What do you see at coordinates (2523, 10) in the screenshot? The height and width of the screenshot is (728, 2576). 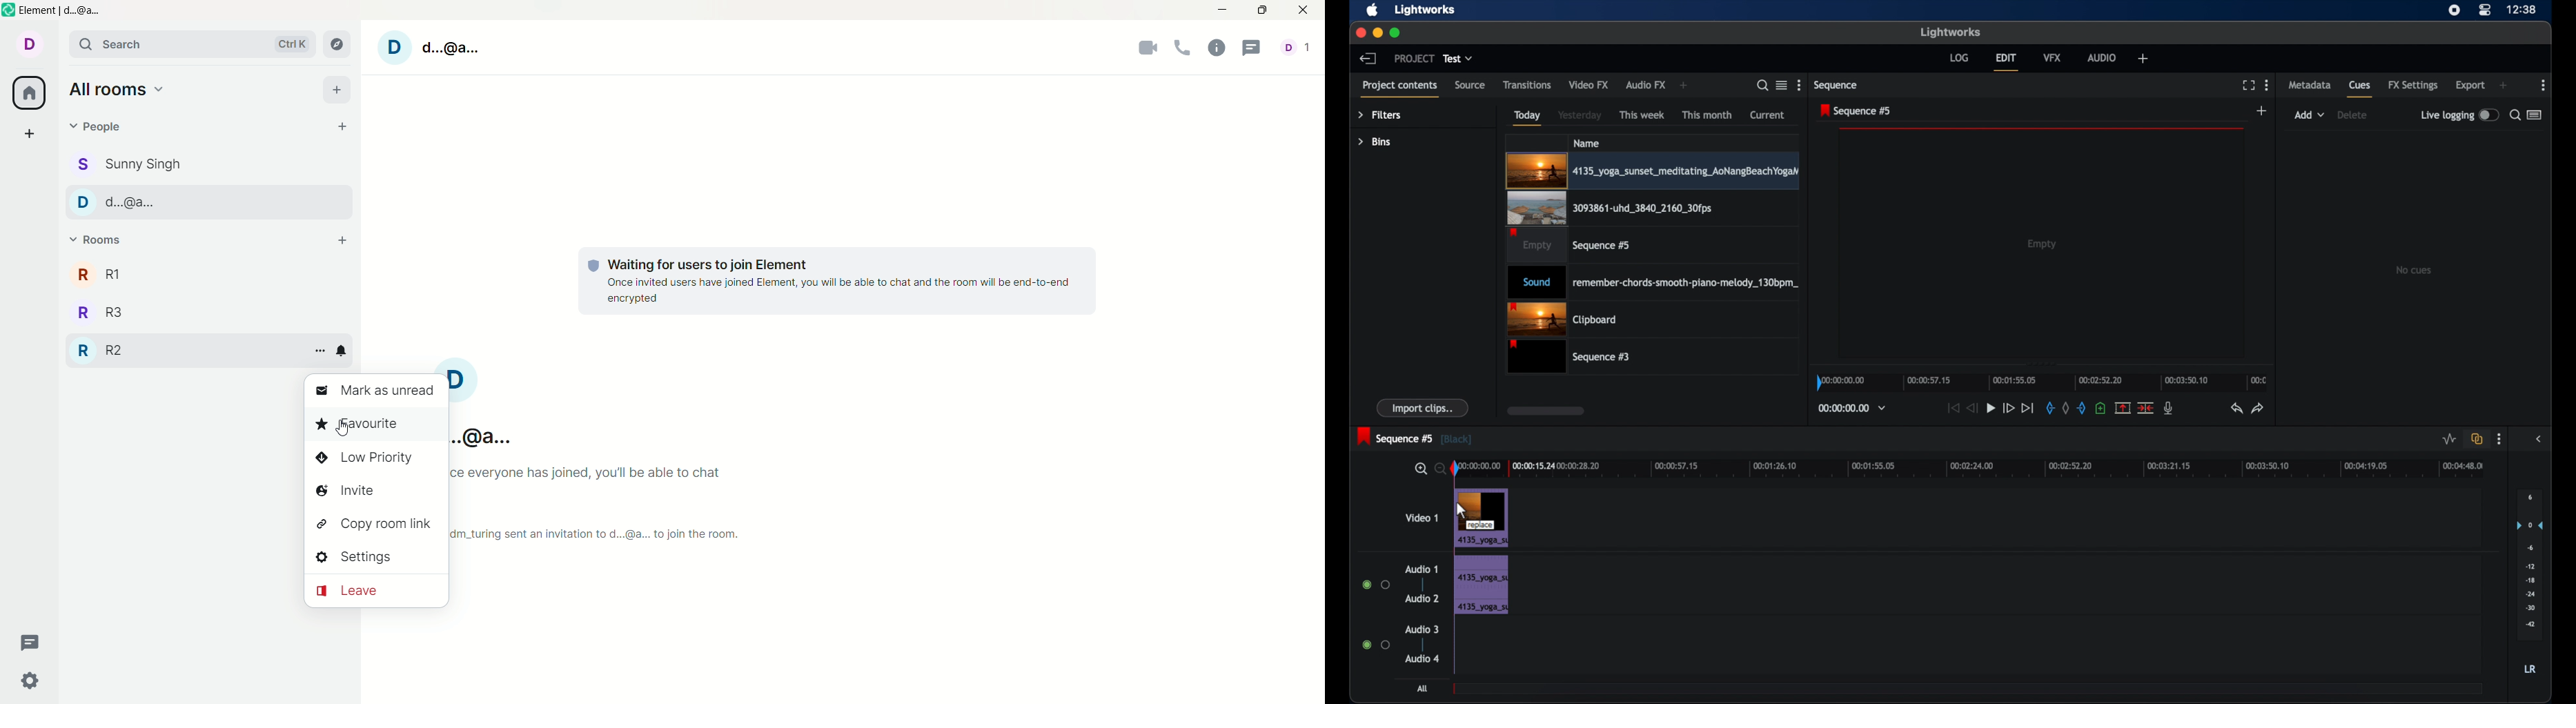 I see `time` at bounding box center [2523, 10].